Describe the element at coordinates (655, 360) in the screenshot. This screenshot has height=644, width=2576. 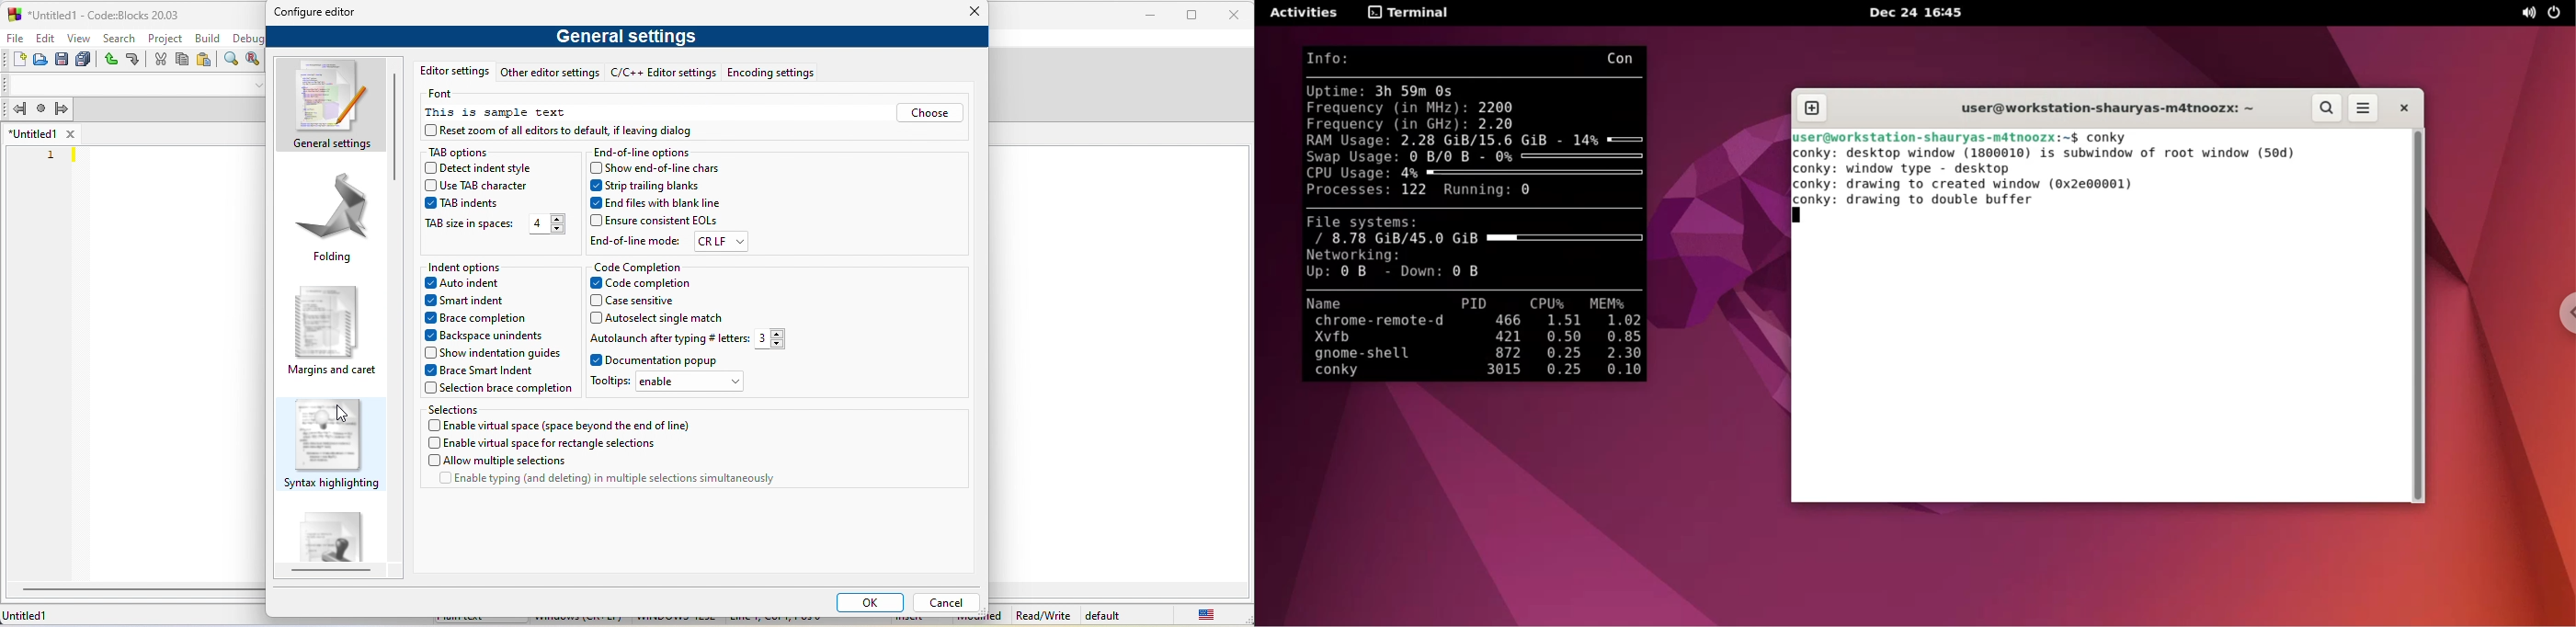
I see `documentation popup` at that location.